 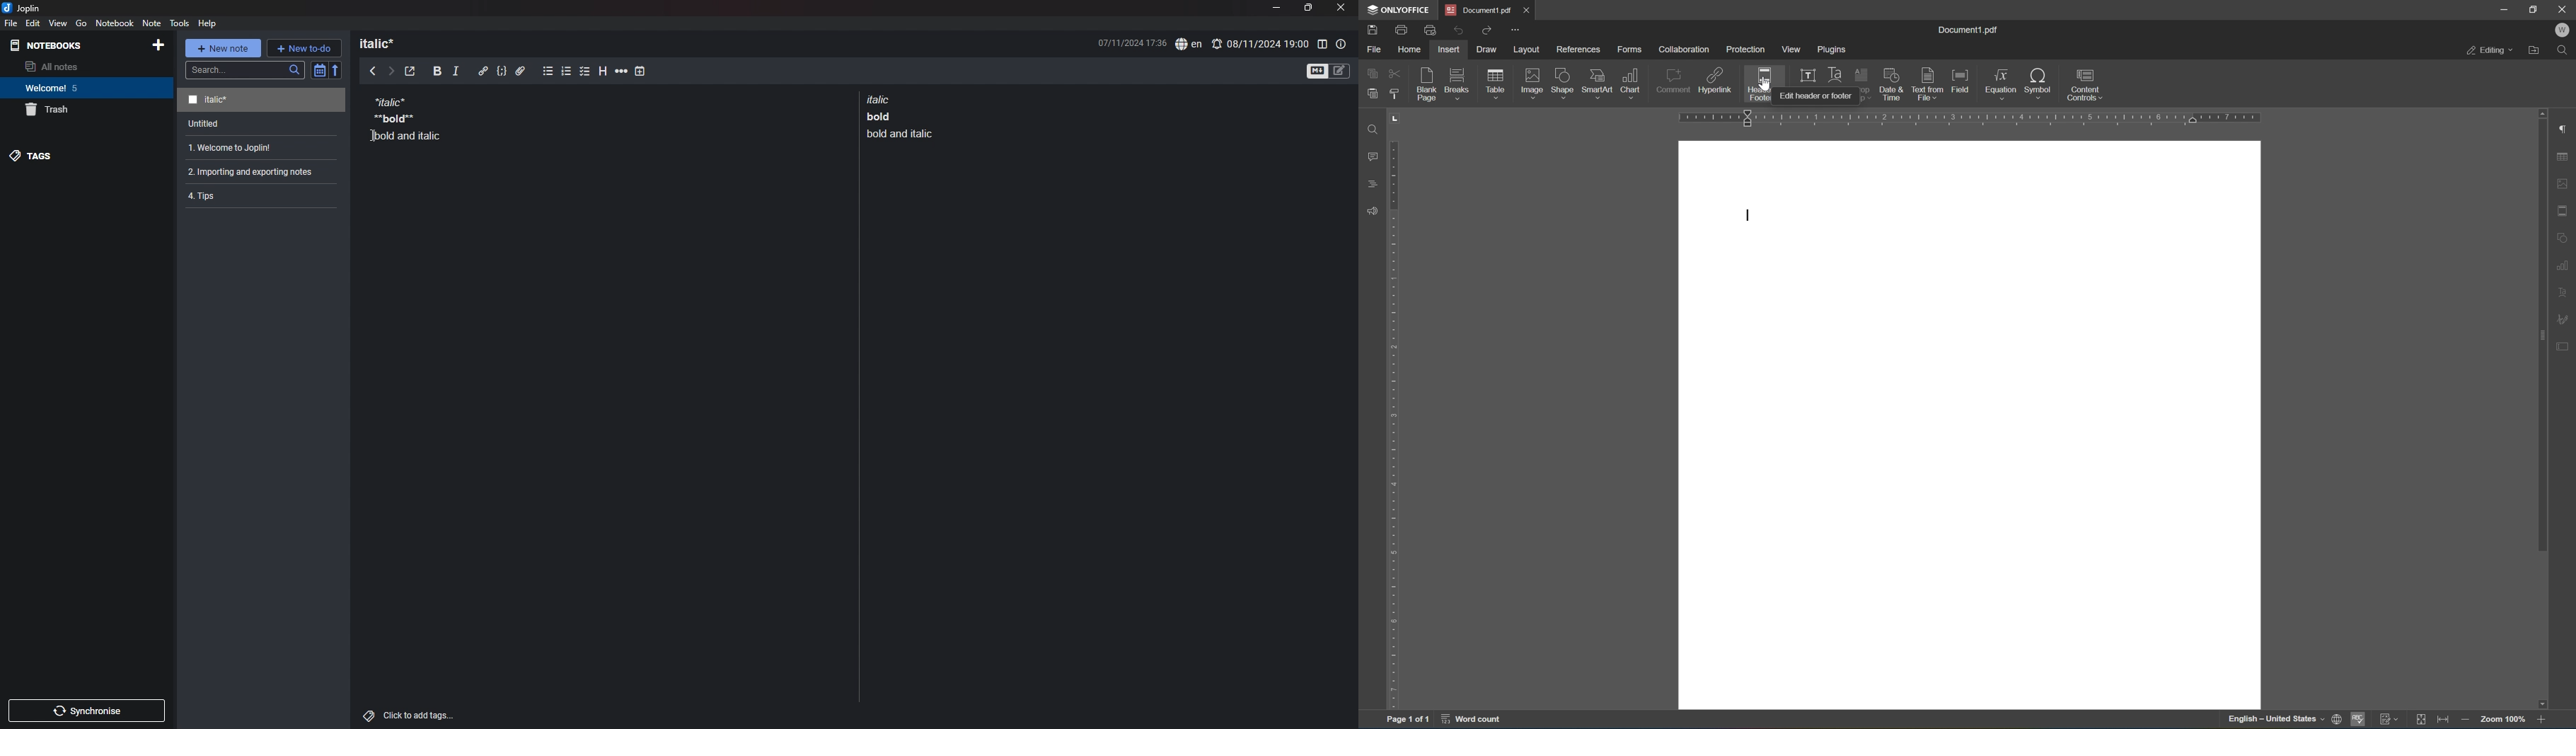 What do you see at coordinates (521, 71) in the screenshot?
I see `attachment` at bounding box center [521, 71].